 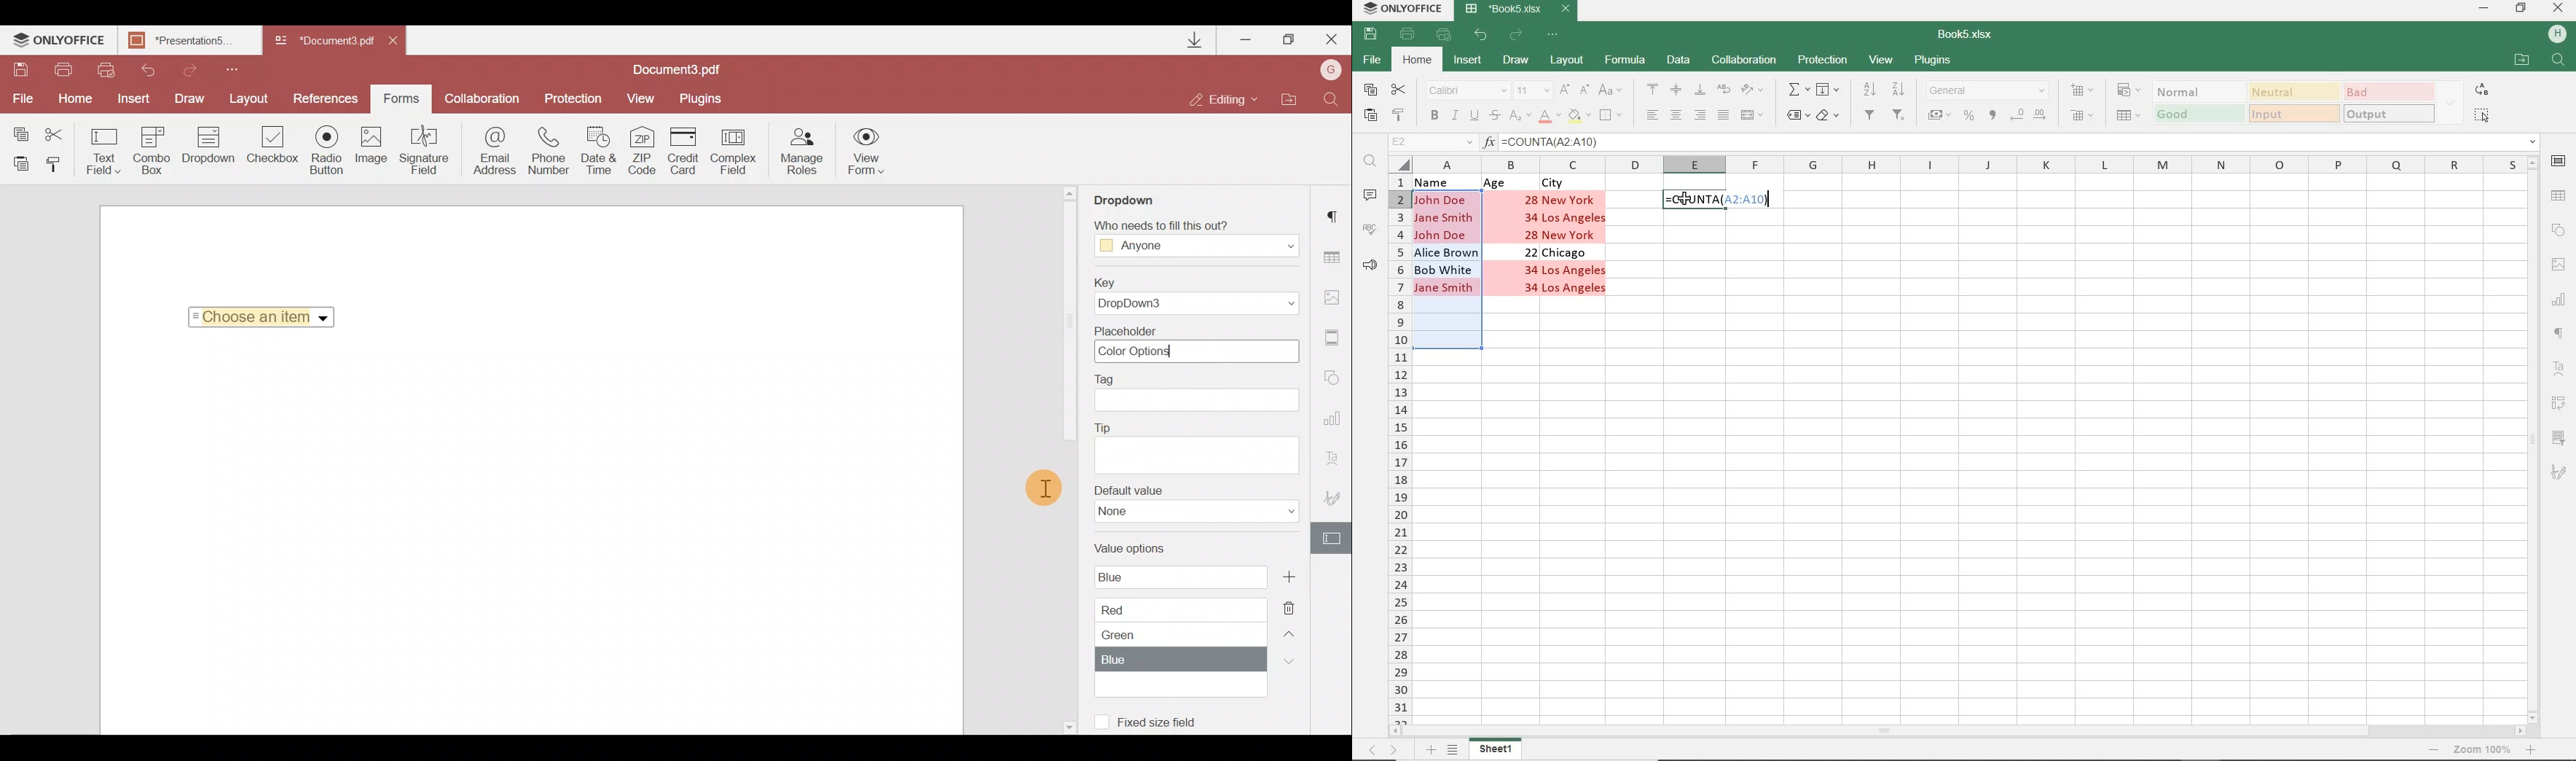 What do you see at coordinates (2558, 229) in the screenshot?
I see `SHAPE` at bounding box center [2558, 229].